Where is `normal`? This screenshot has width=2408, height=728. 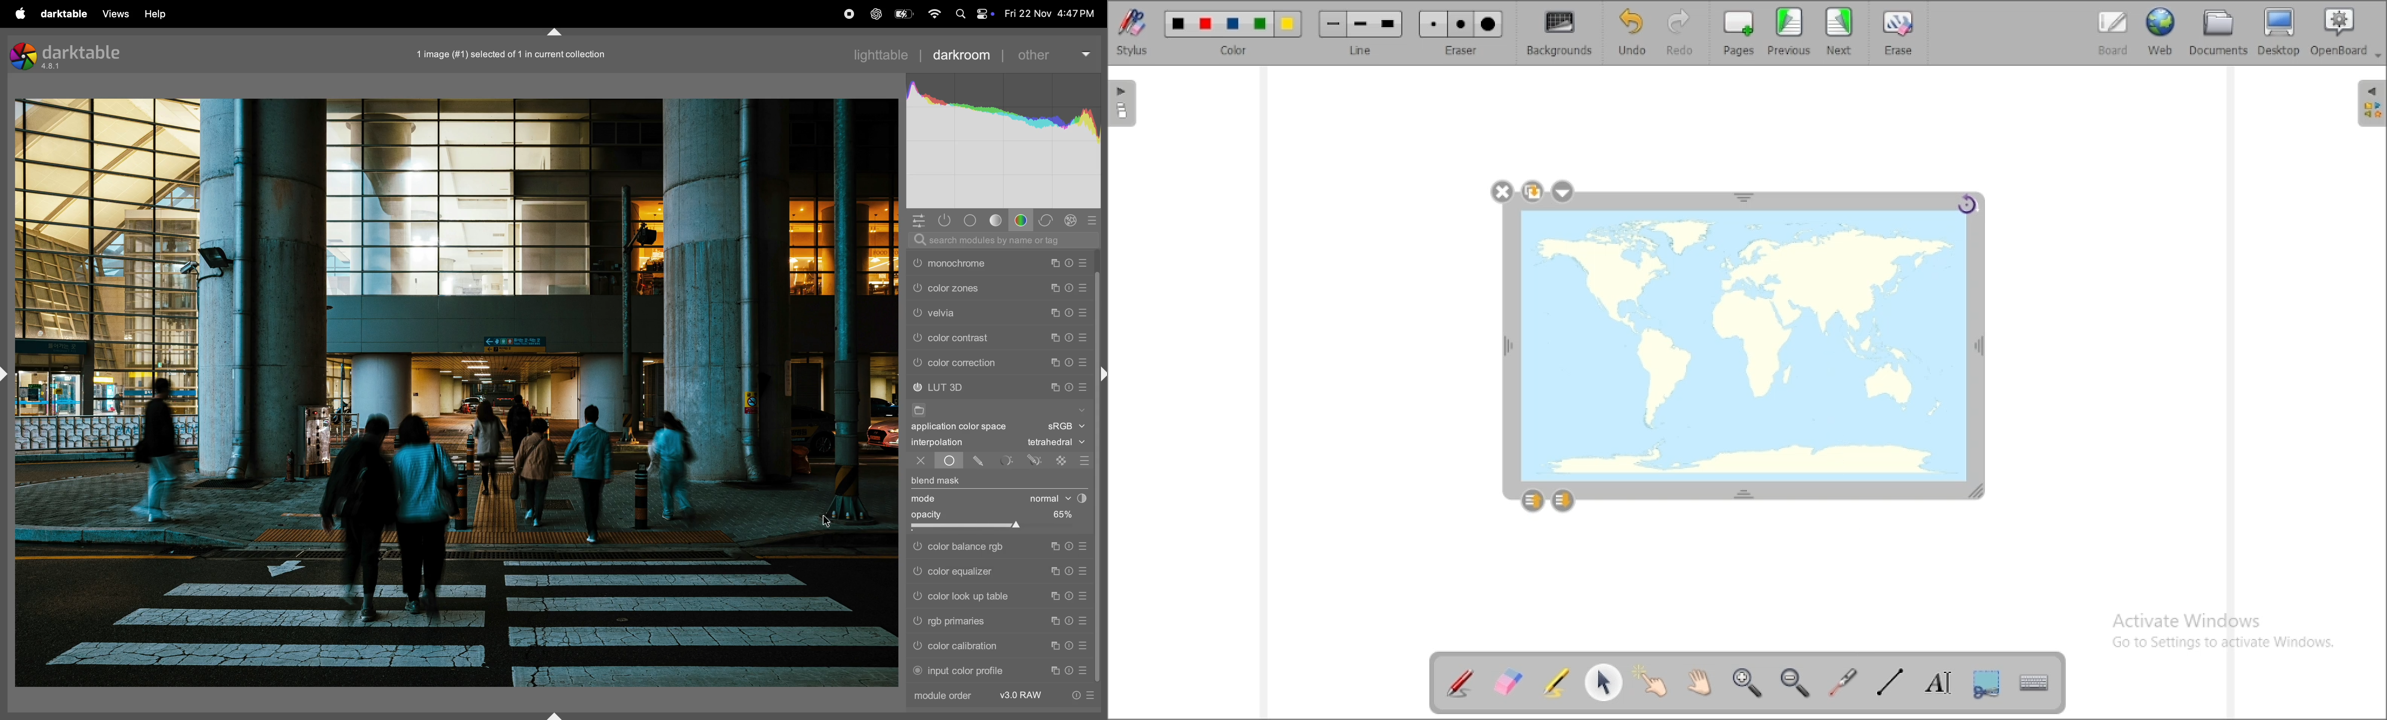
normal is located at coordinates (1042, 498).